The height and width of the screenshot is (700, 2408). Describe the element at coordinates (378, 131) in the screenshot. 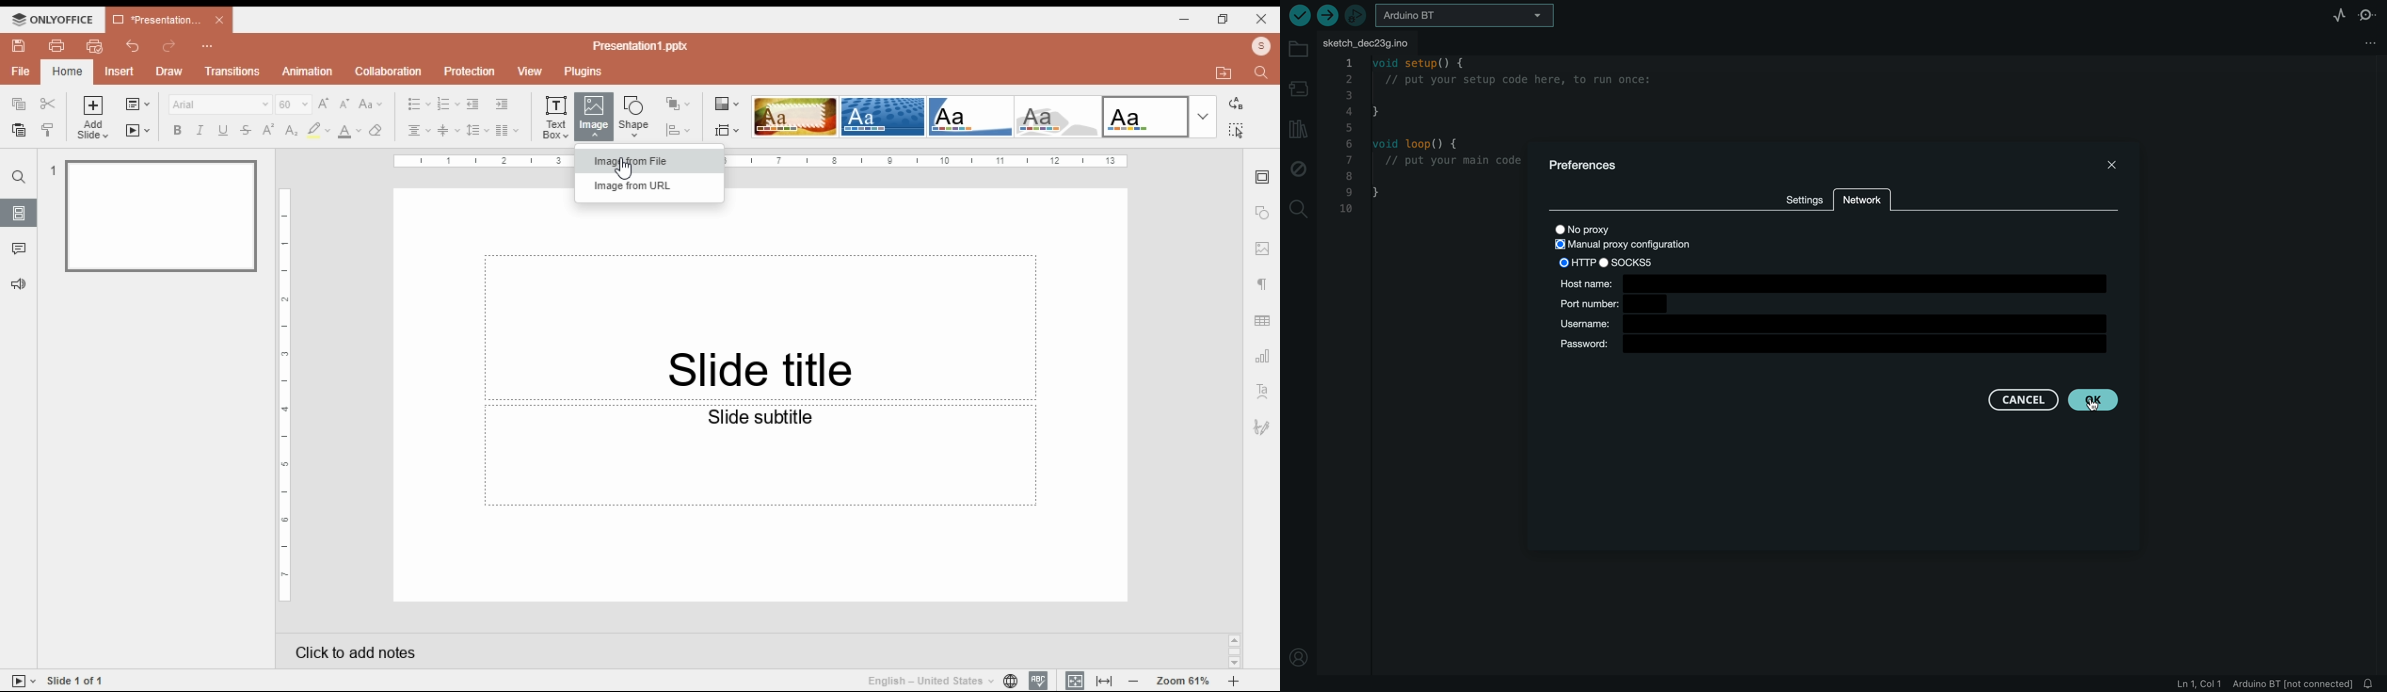

I see `erase` at that location.